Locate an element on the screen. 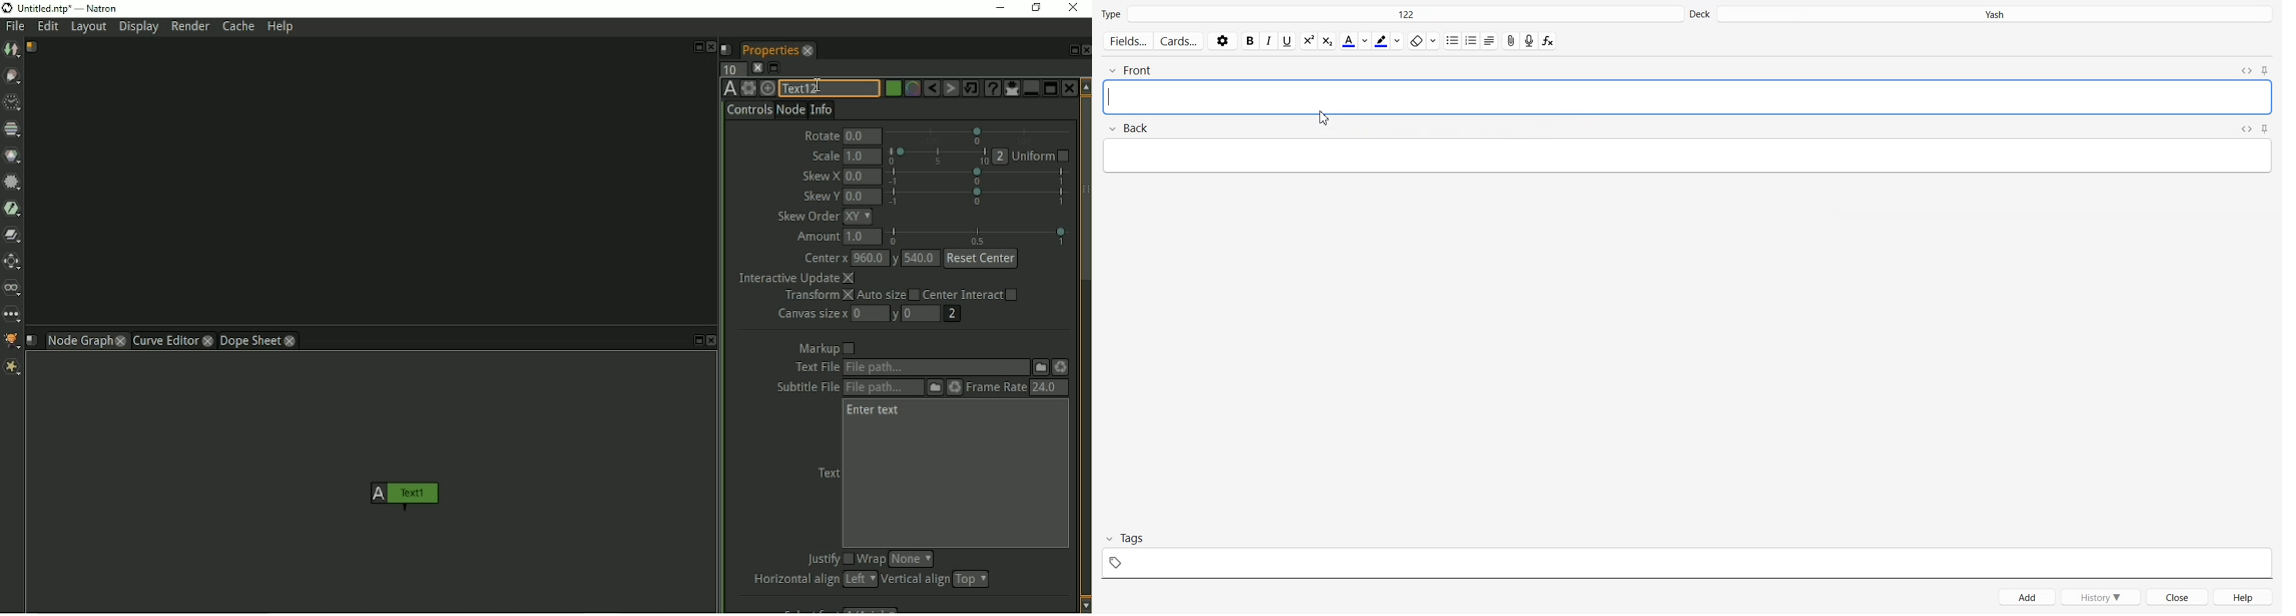 The width and height of the screenshot is (2296, 616). Bold is located at coordinates (1250, 41).